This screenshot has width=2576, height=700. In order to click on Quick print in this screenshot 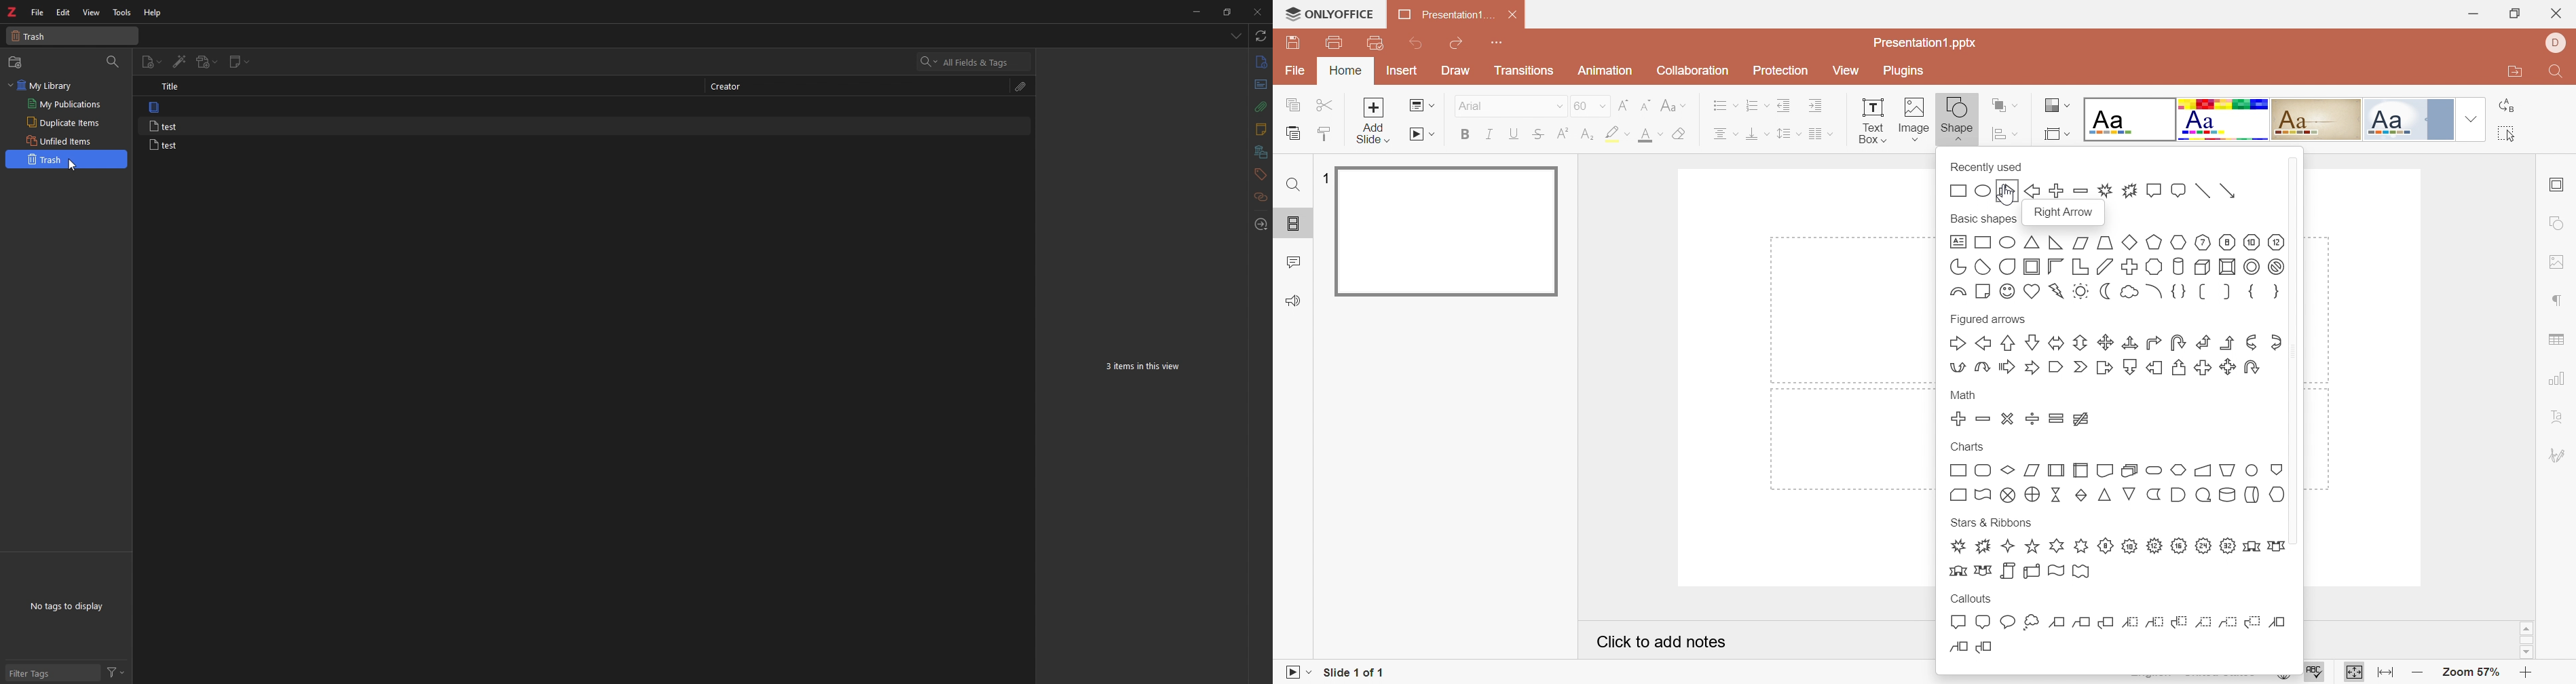, I will do `click(1377, 43)`.